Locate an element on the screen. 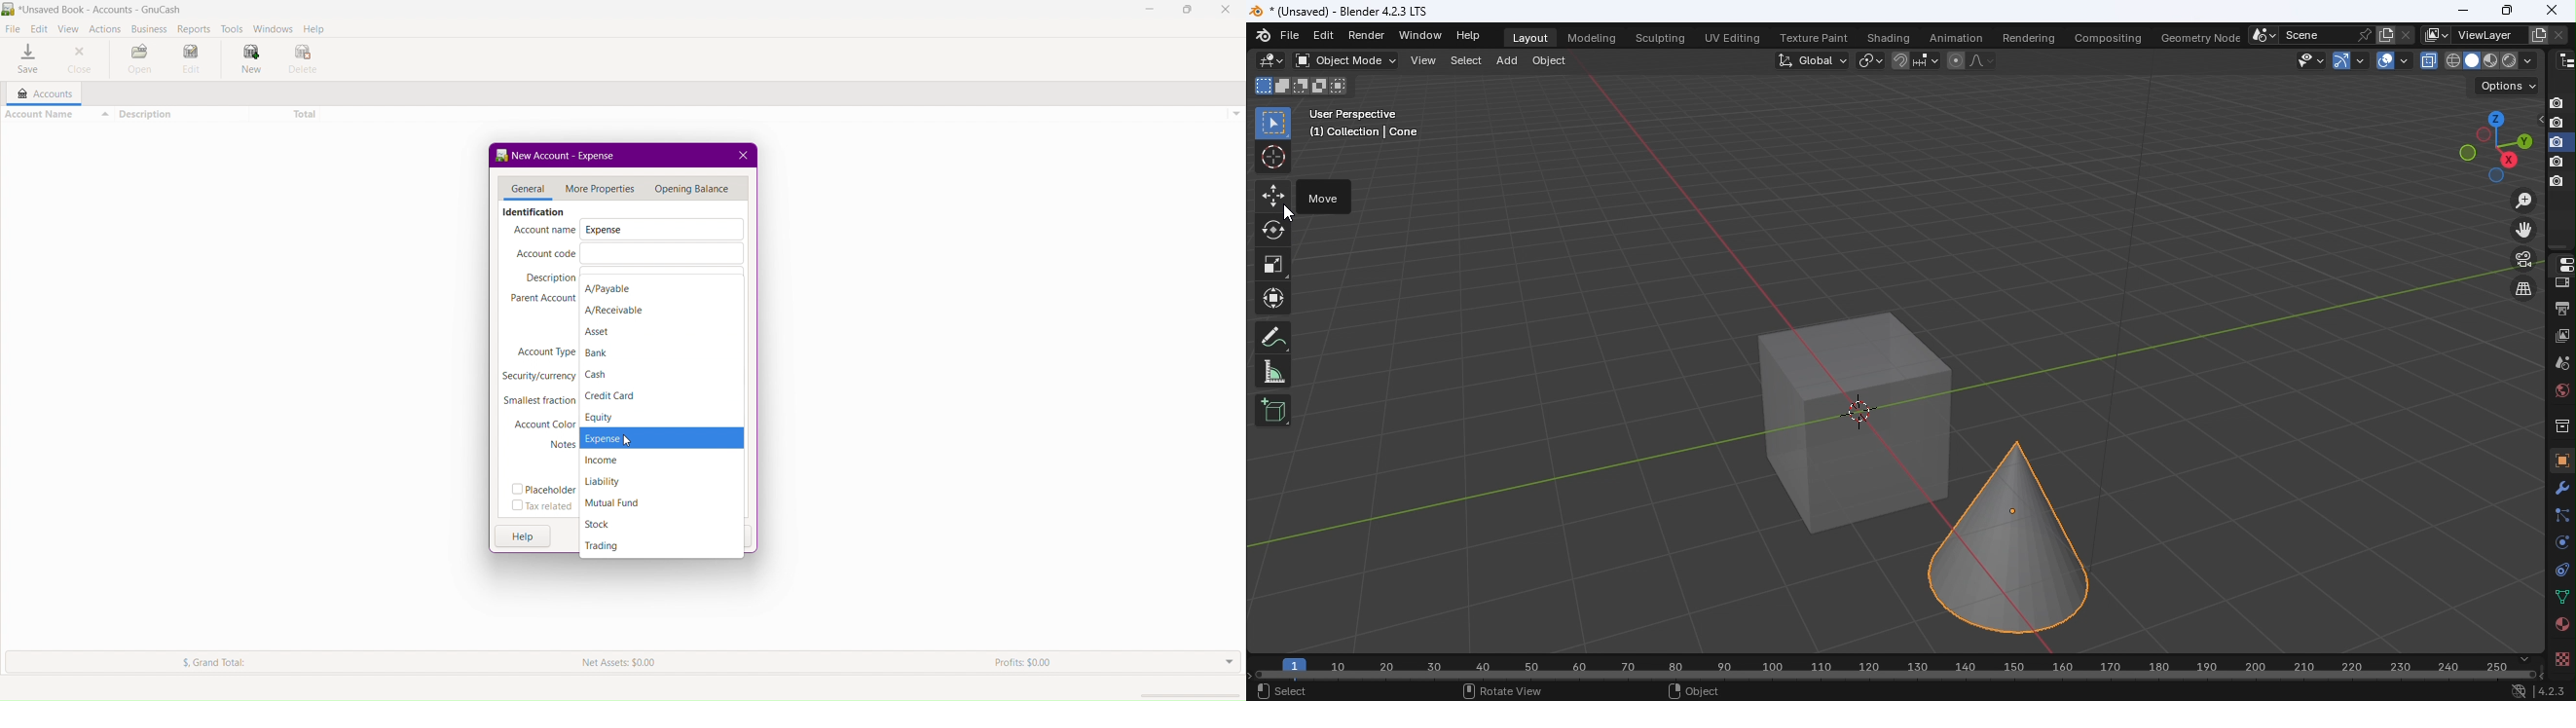  Windows is located at coordinates (273, 27).